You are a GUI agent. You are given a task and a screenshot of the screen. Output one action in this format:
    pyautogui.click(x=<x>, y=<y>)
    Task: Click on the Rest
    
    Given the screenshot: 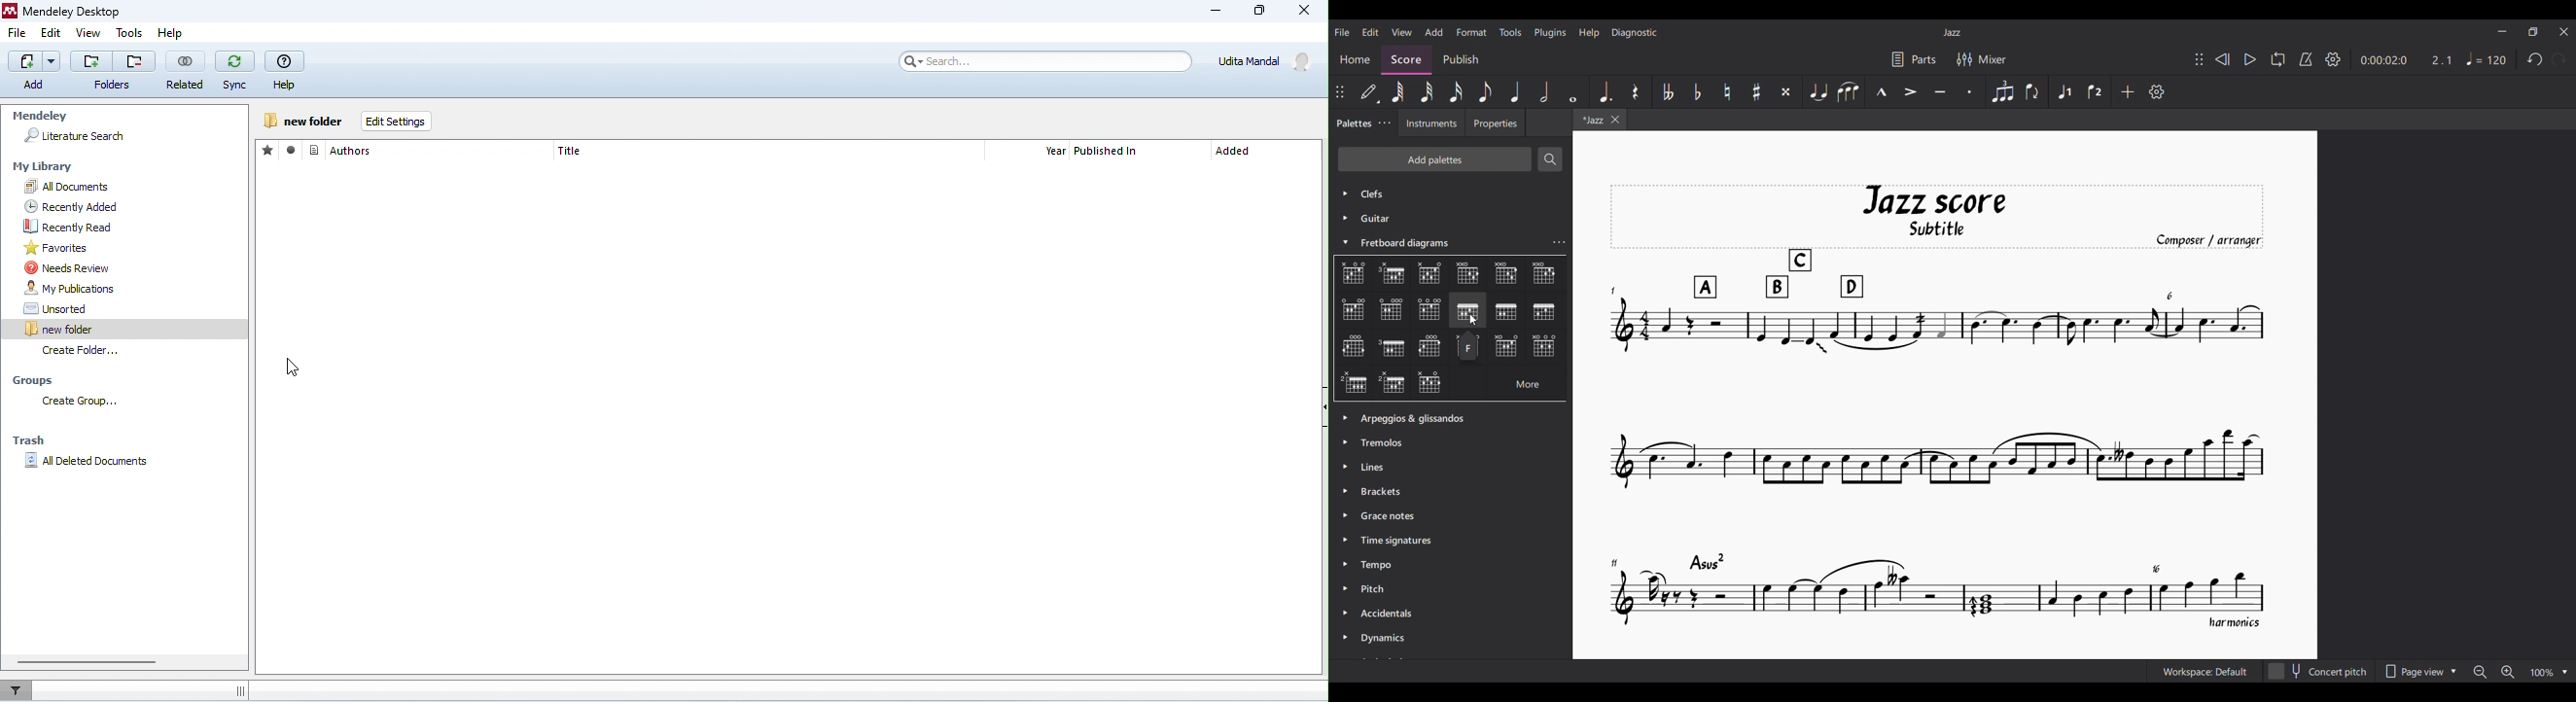 What is the action you would take?
    pyautogui.click(x=1635, y=92)
    